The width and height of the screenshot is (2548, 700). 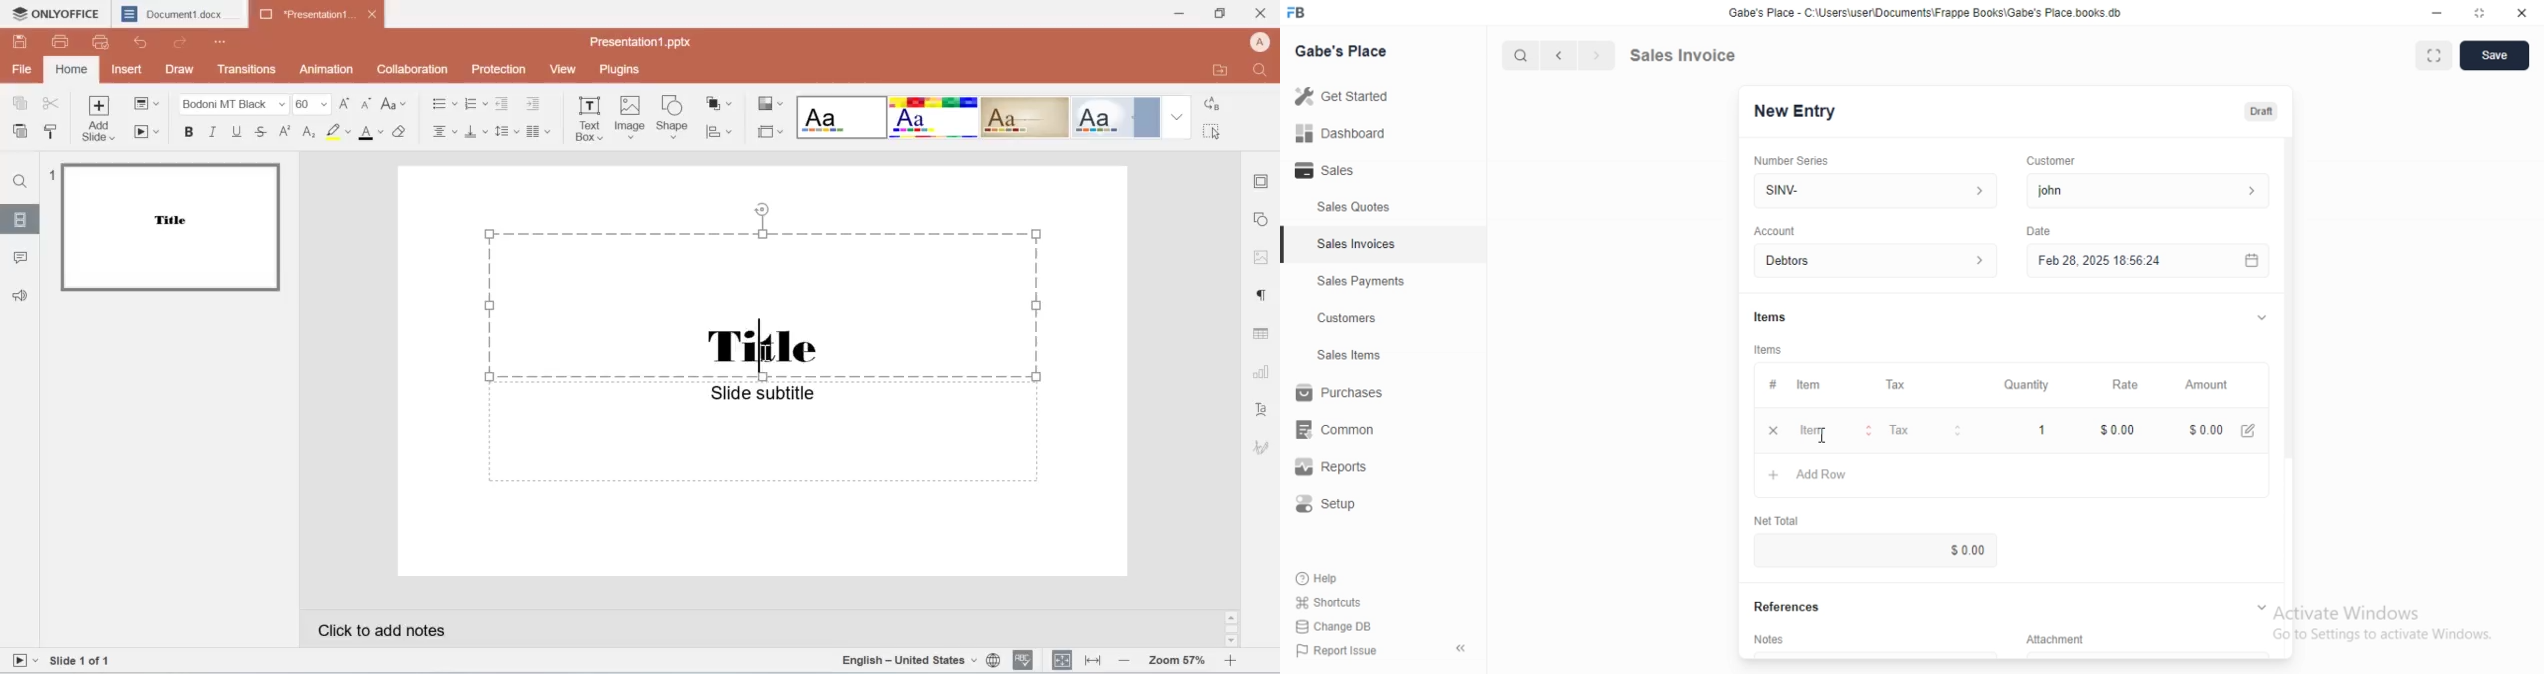 I want to click on collapse, so click(x=1463, y=648).